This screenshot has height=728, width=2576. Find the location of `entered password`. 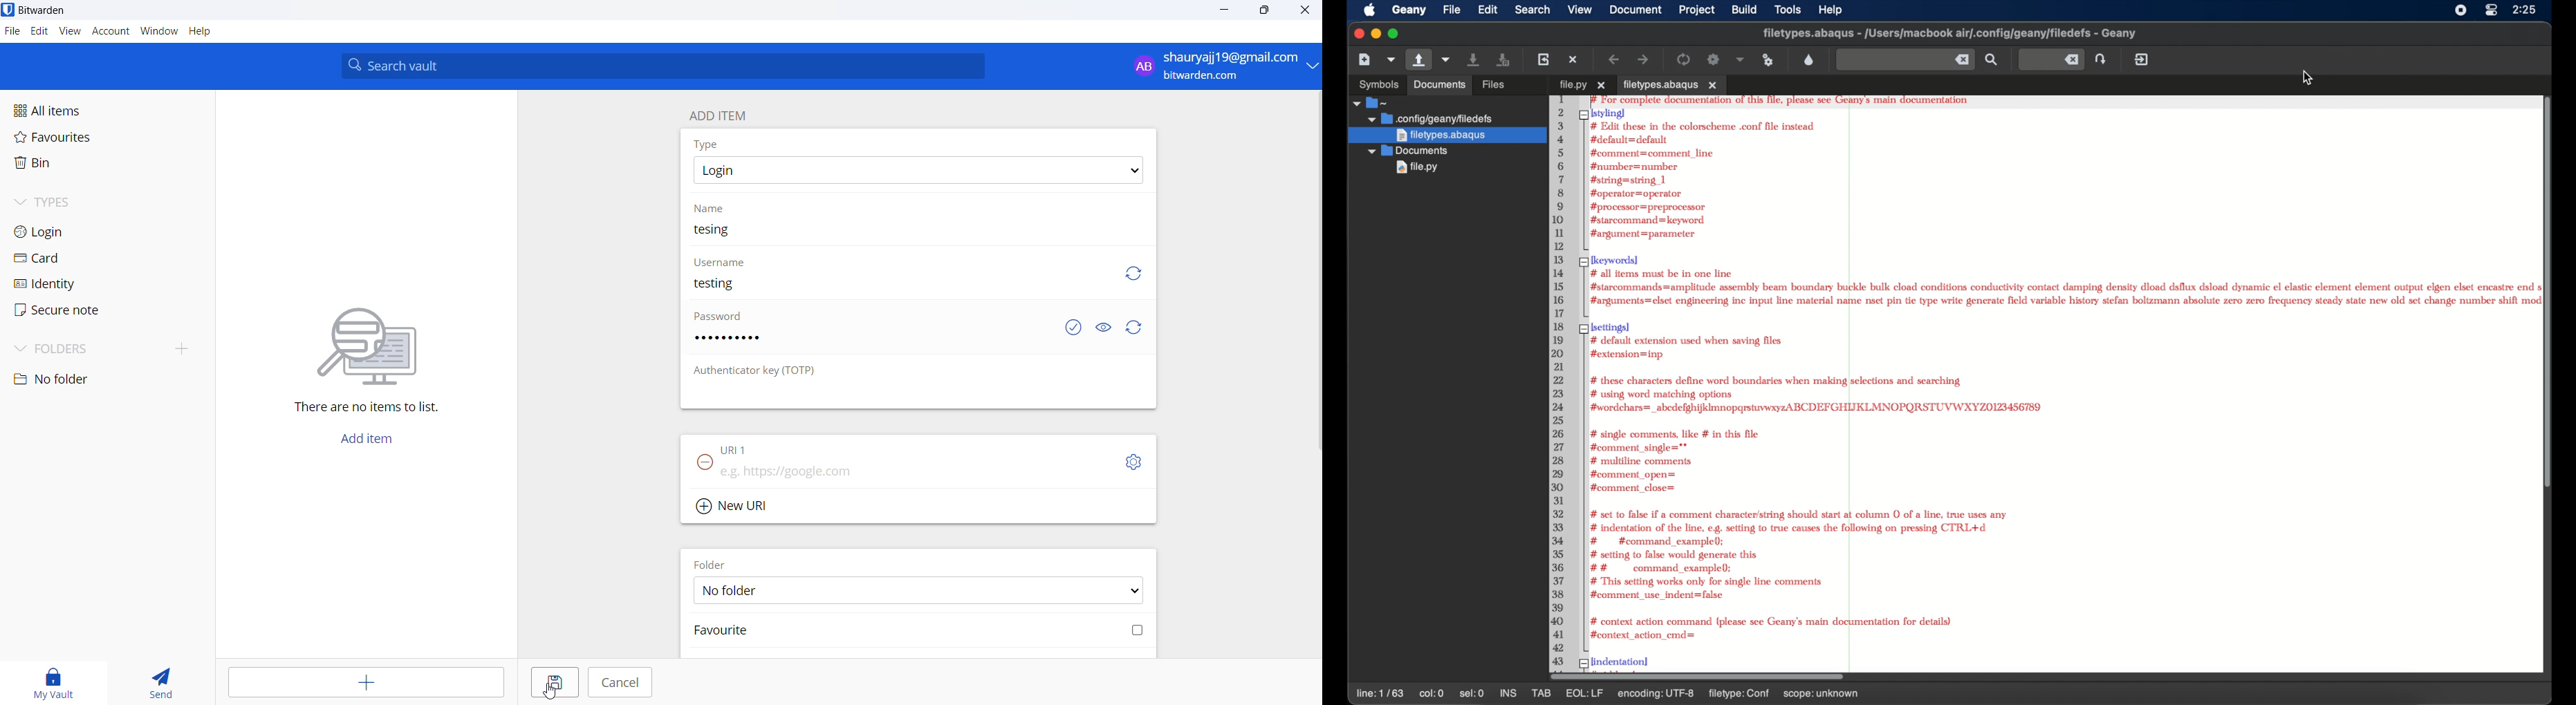

entered password is located at coordinates (736, 342).